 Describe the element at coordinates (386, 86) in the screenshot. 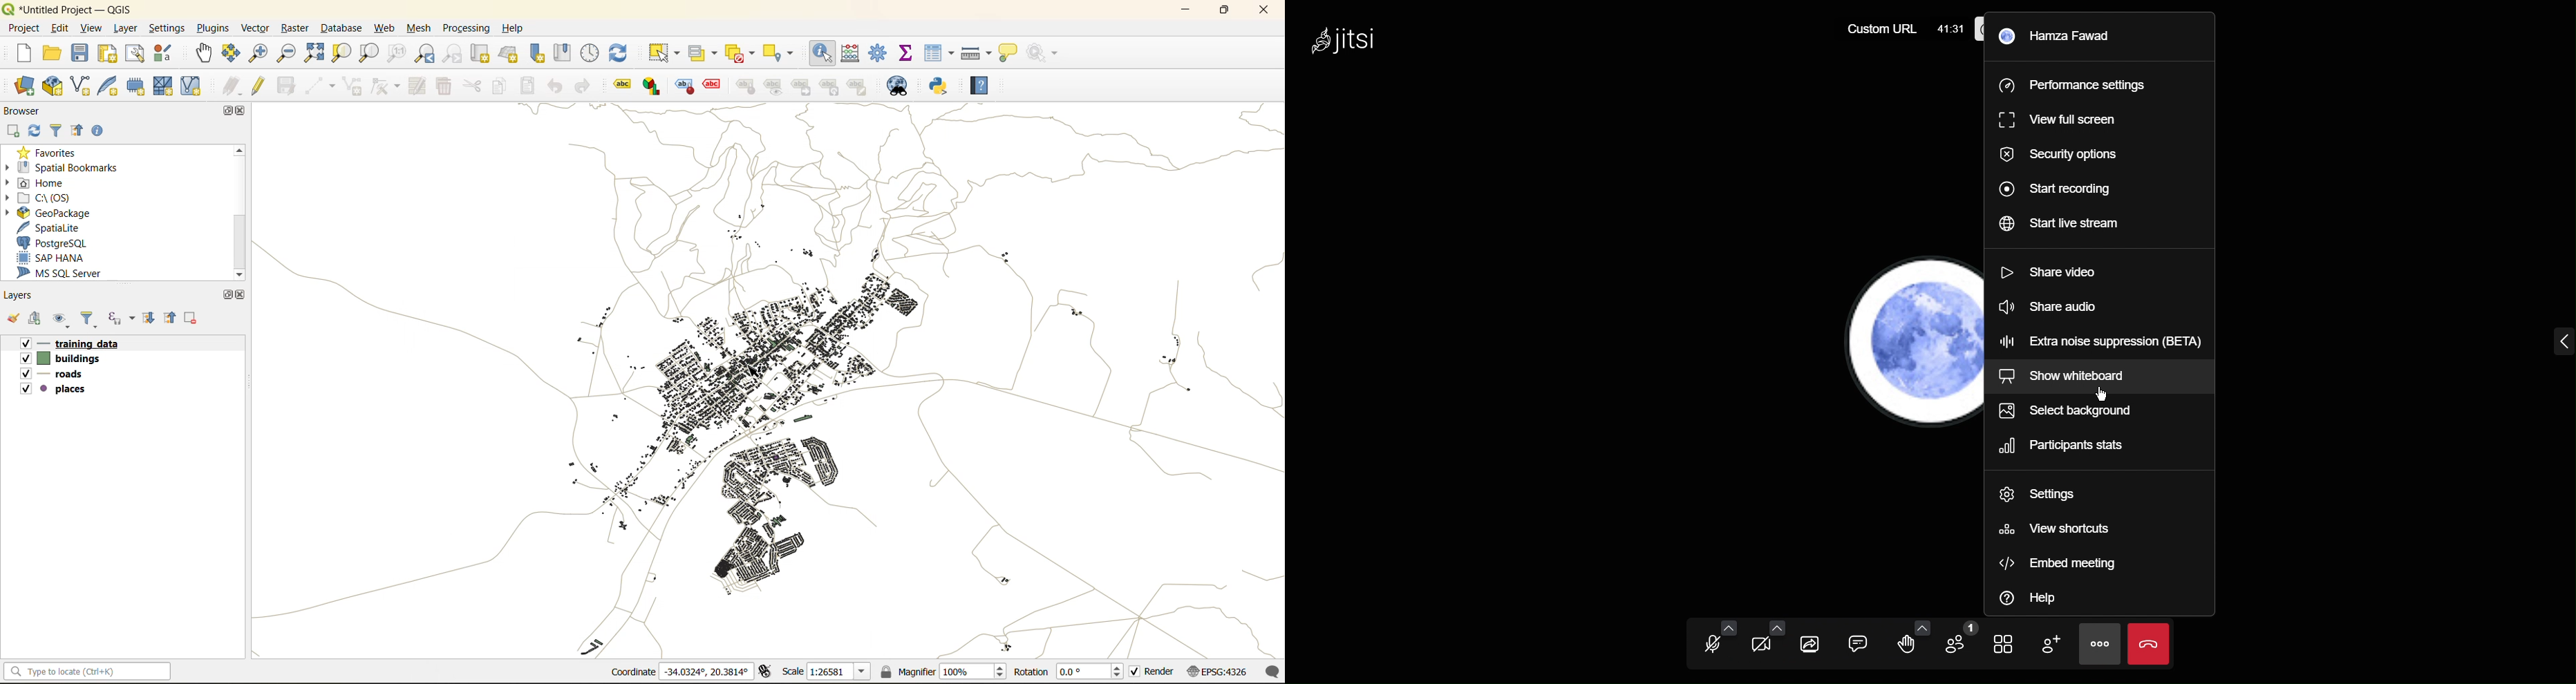

I see `vertex tools` at that location.